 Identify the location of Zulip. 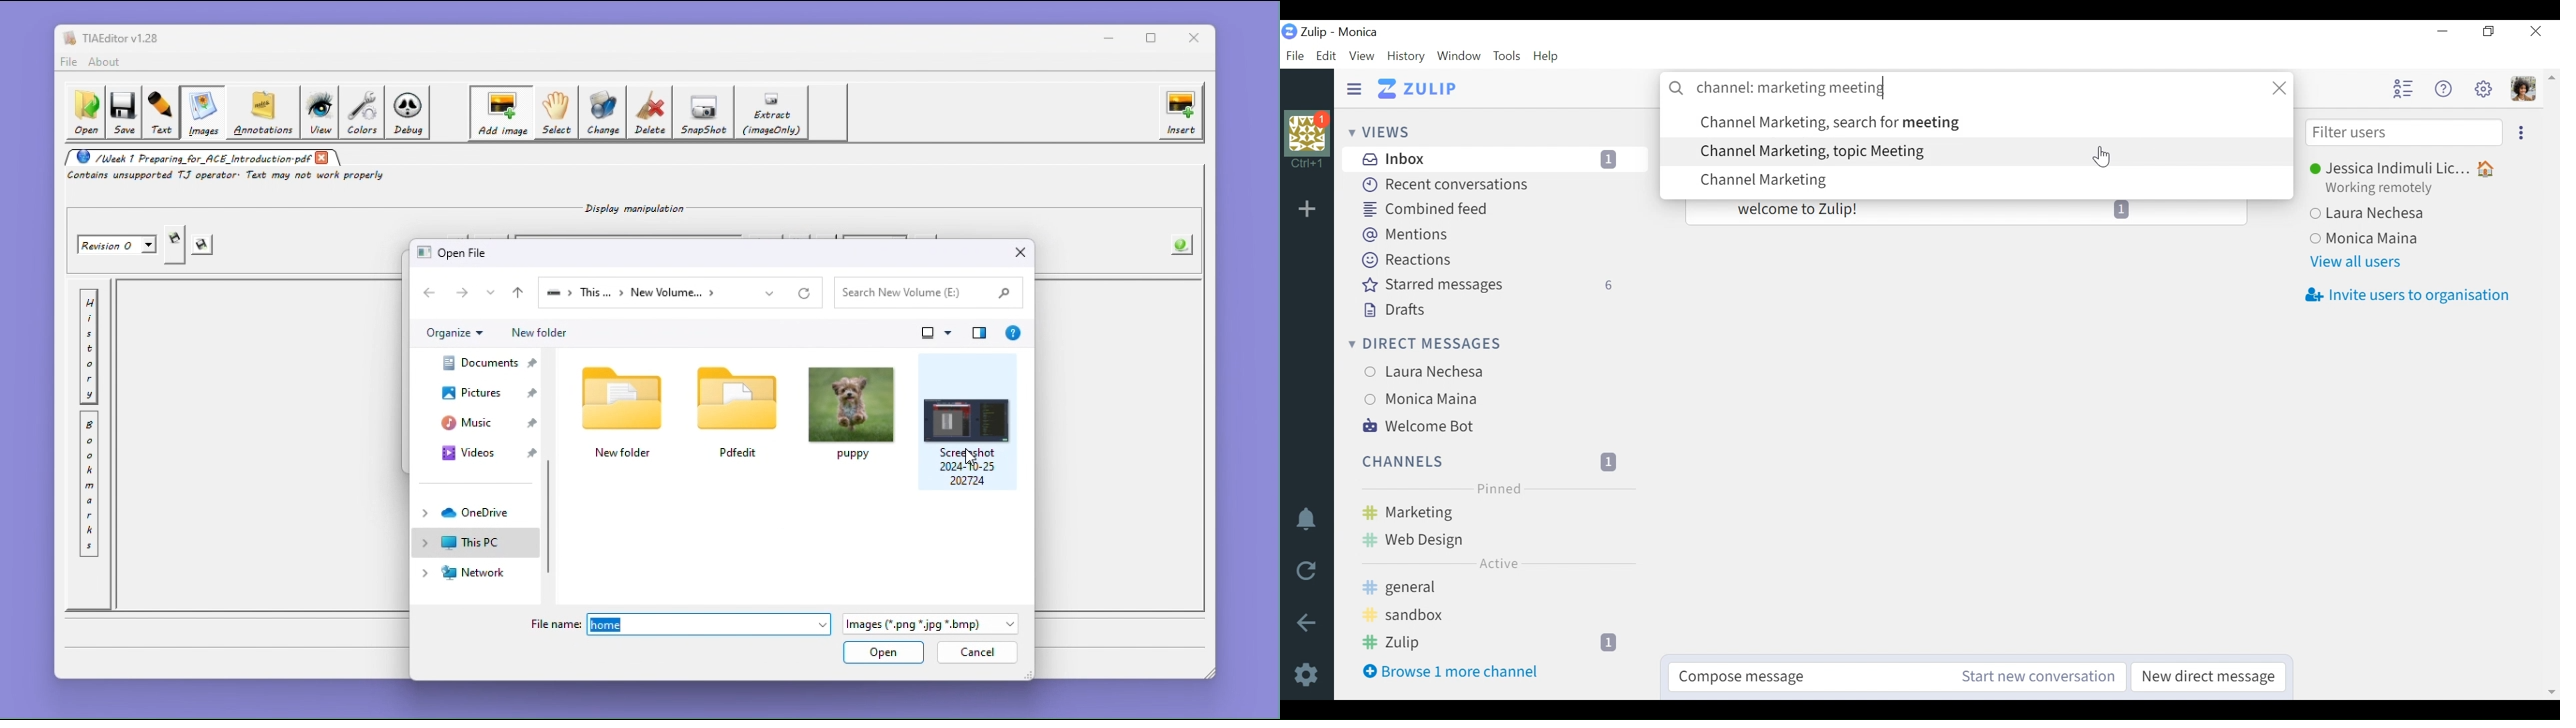
(1499, 643).